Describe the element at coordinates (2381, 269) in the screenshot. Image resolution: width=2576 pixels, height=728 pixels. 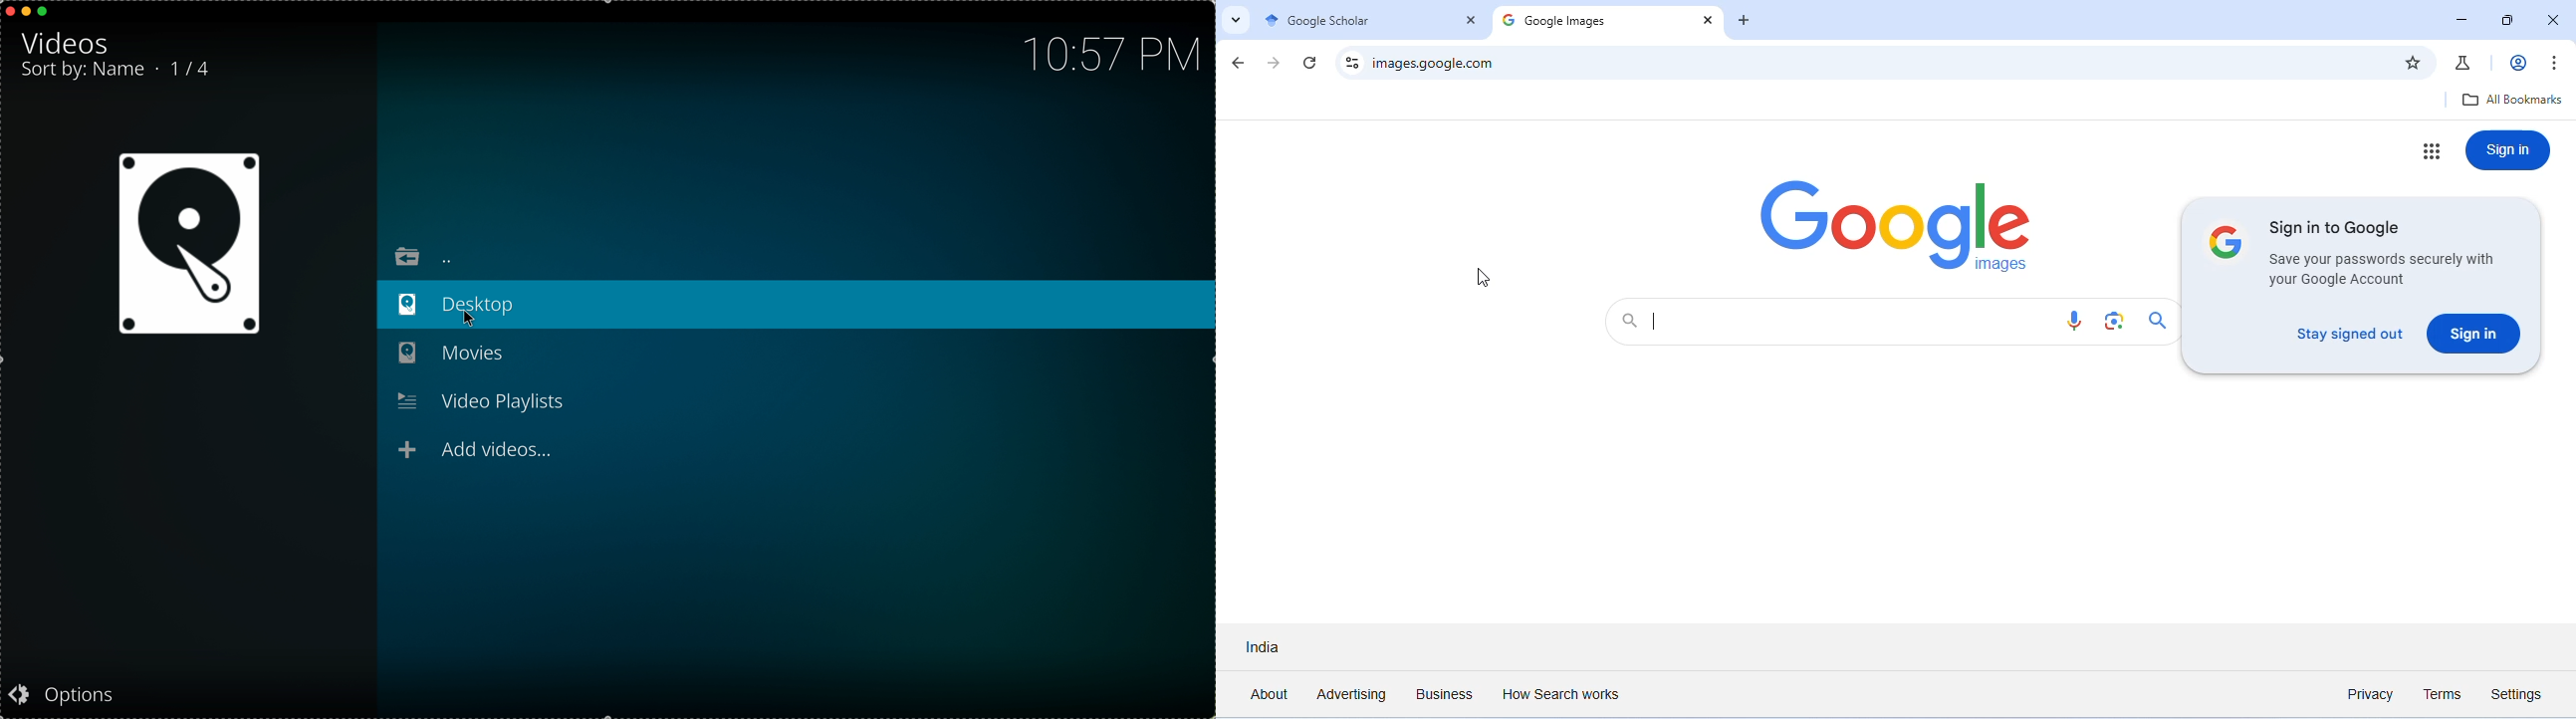
I see `information on saving password` at that location.